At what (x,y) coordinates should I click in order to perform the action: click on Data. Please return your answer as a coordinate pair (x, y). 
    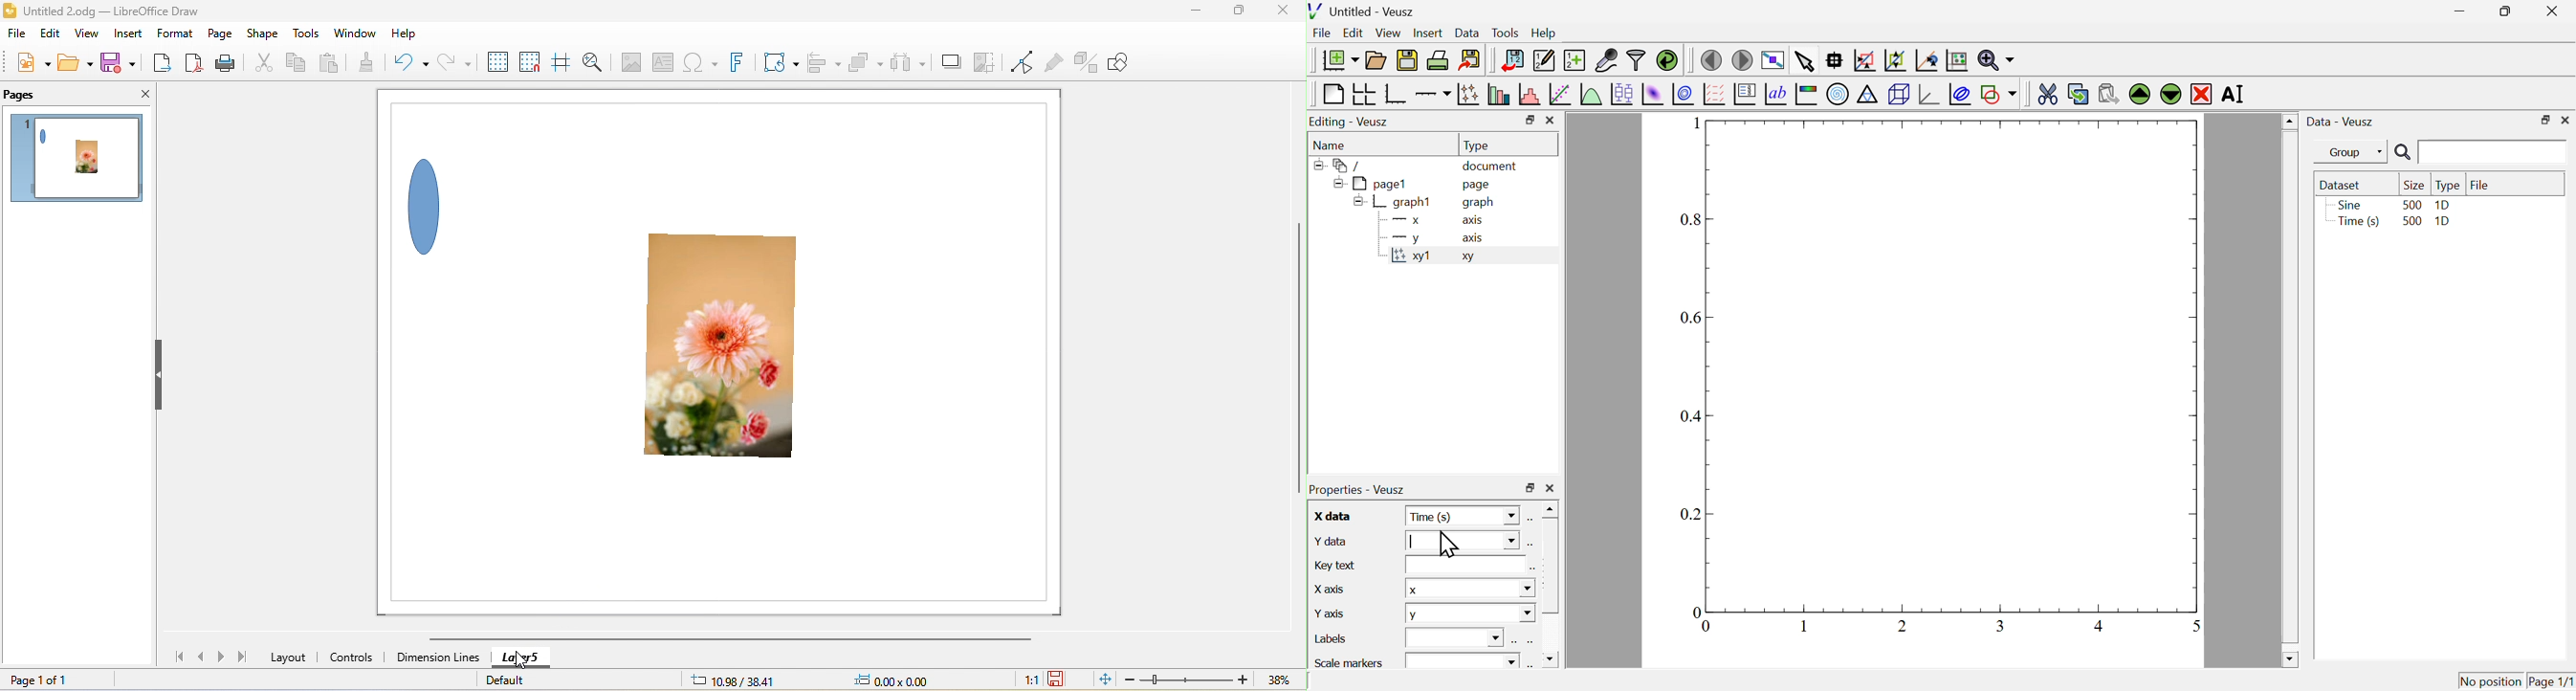
    Looking at the image, I should click on (1467, 31).